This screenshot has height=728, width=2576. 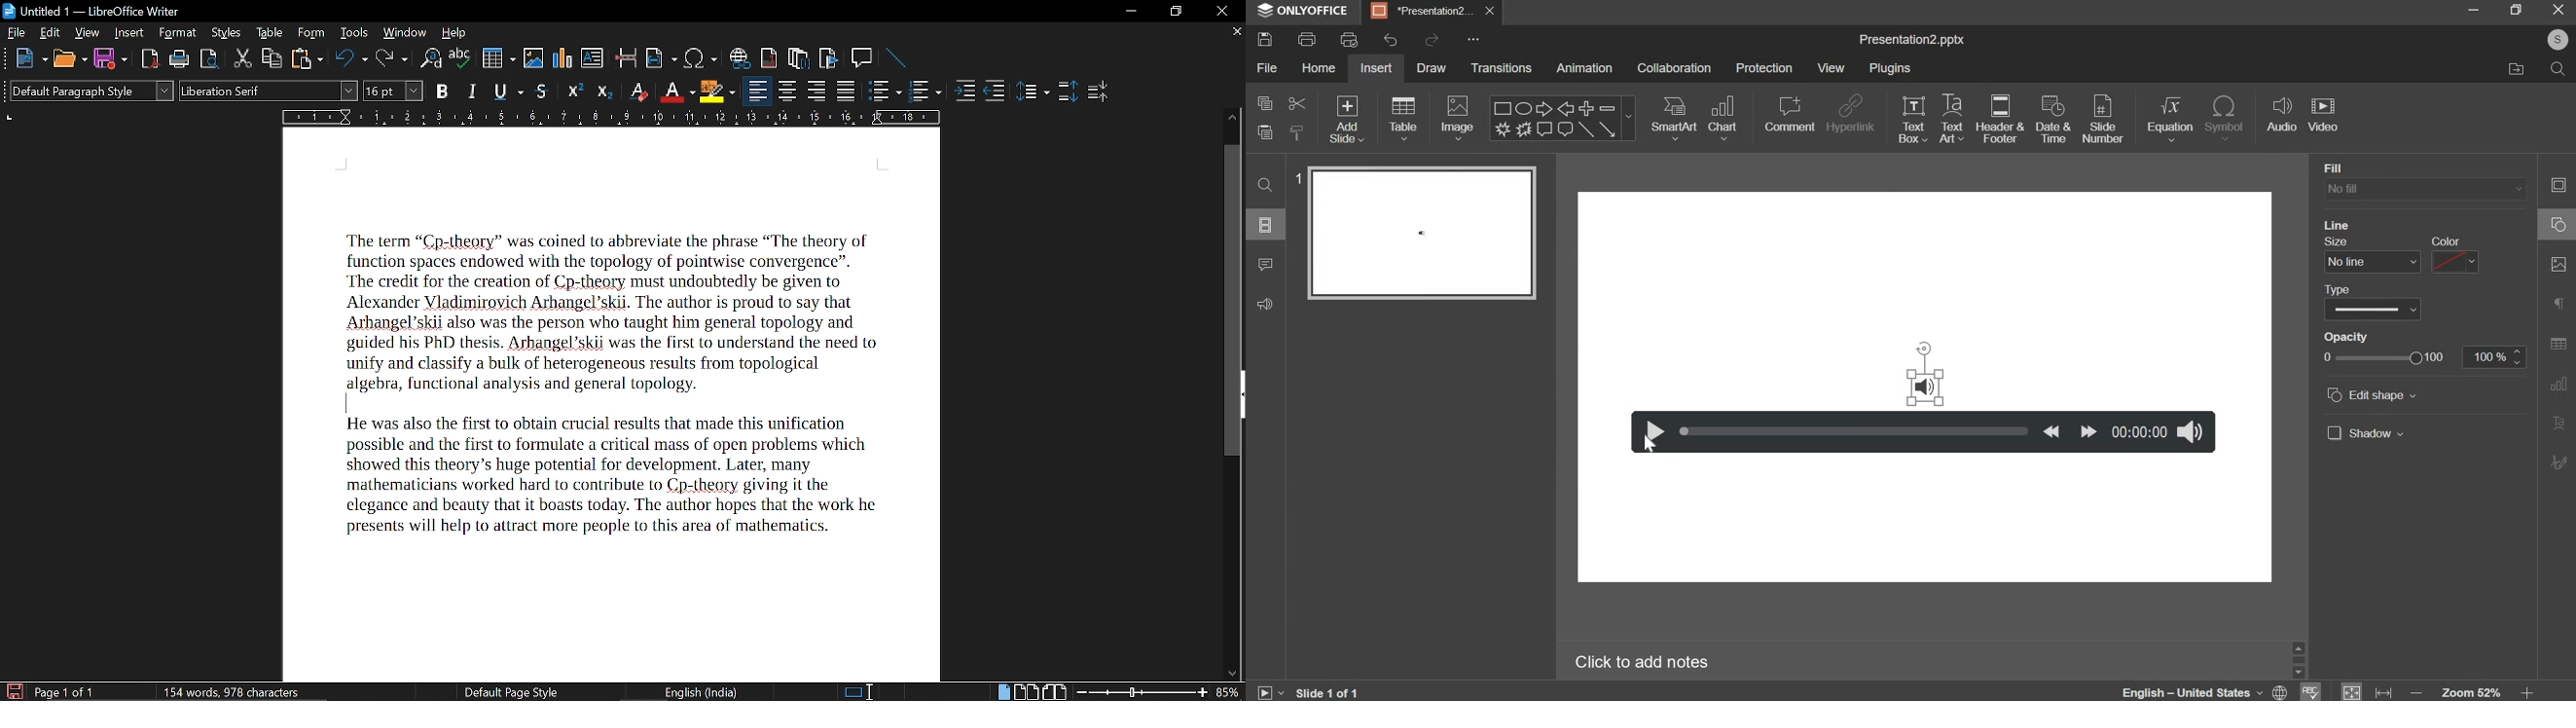 I want to click on insert field, so click(x=661, y=59).